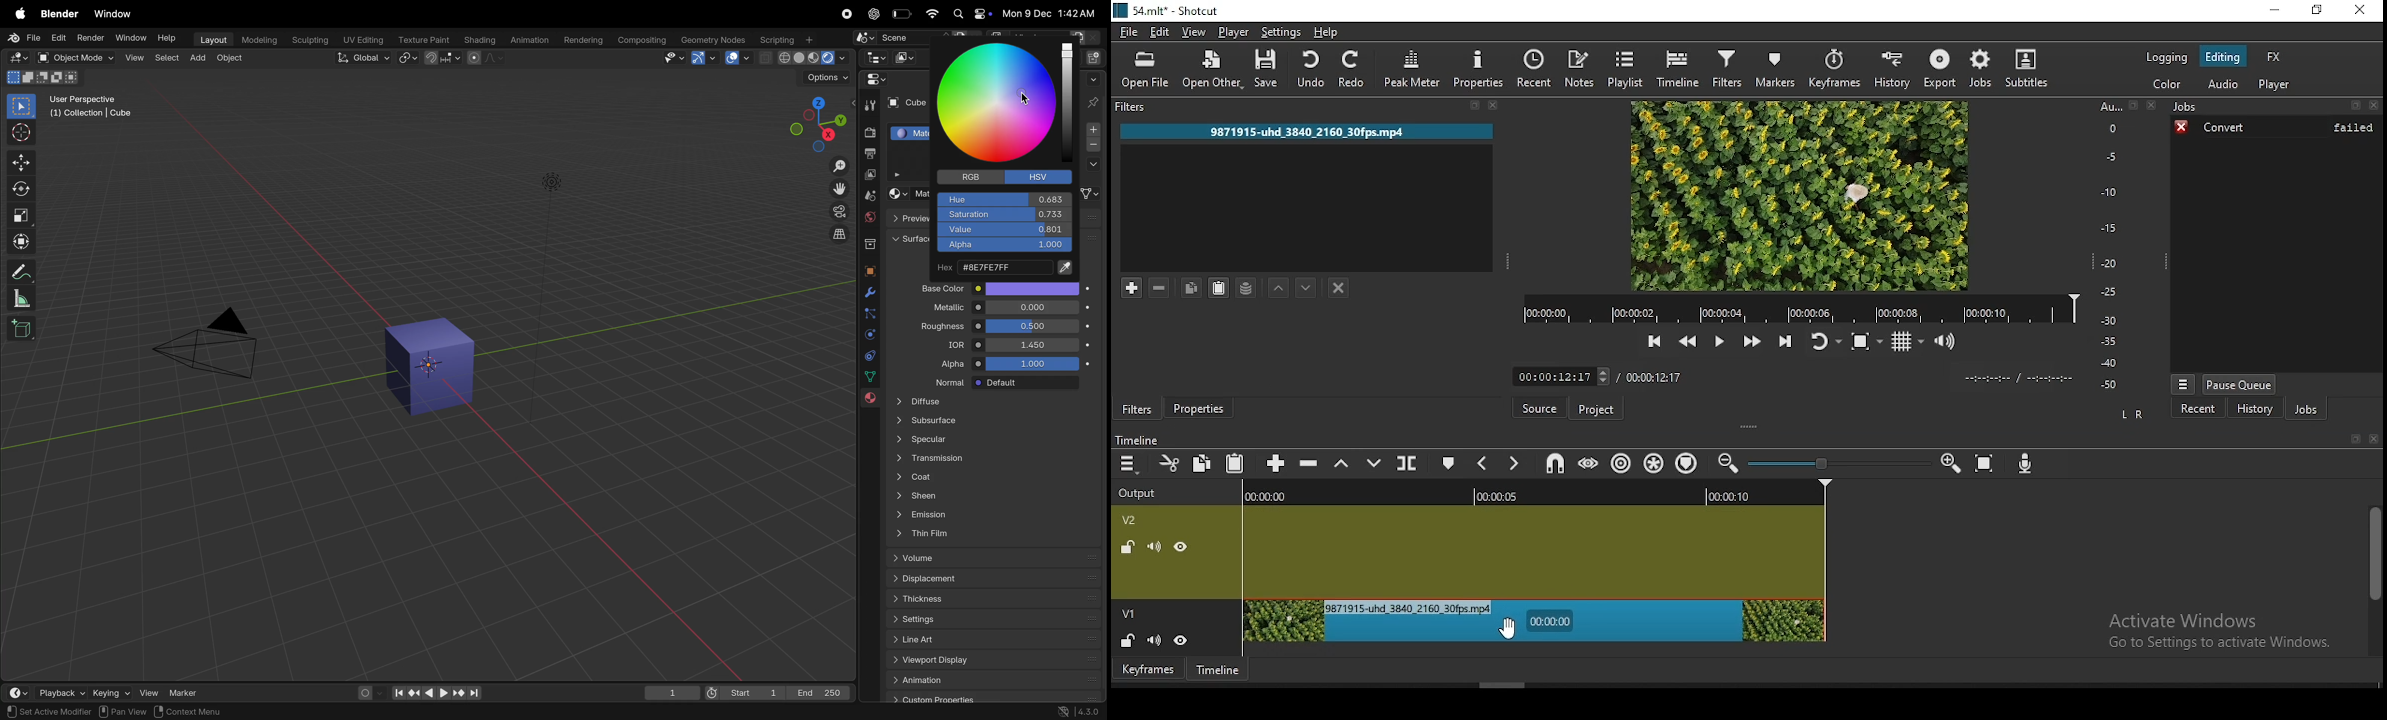 This screenshot has height=728, width=2408. I want to click on timeline menu, so click(1128, 465).